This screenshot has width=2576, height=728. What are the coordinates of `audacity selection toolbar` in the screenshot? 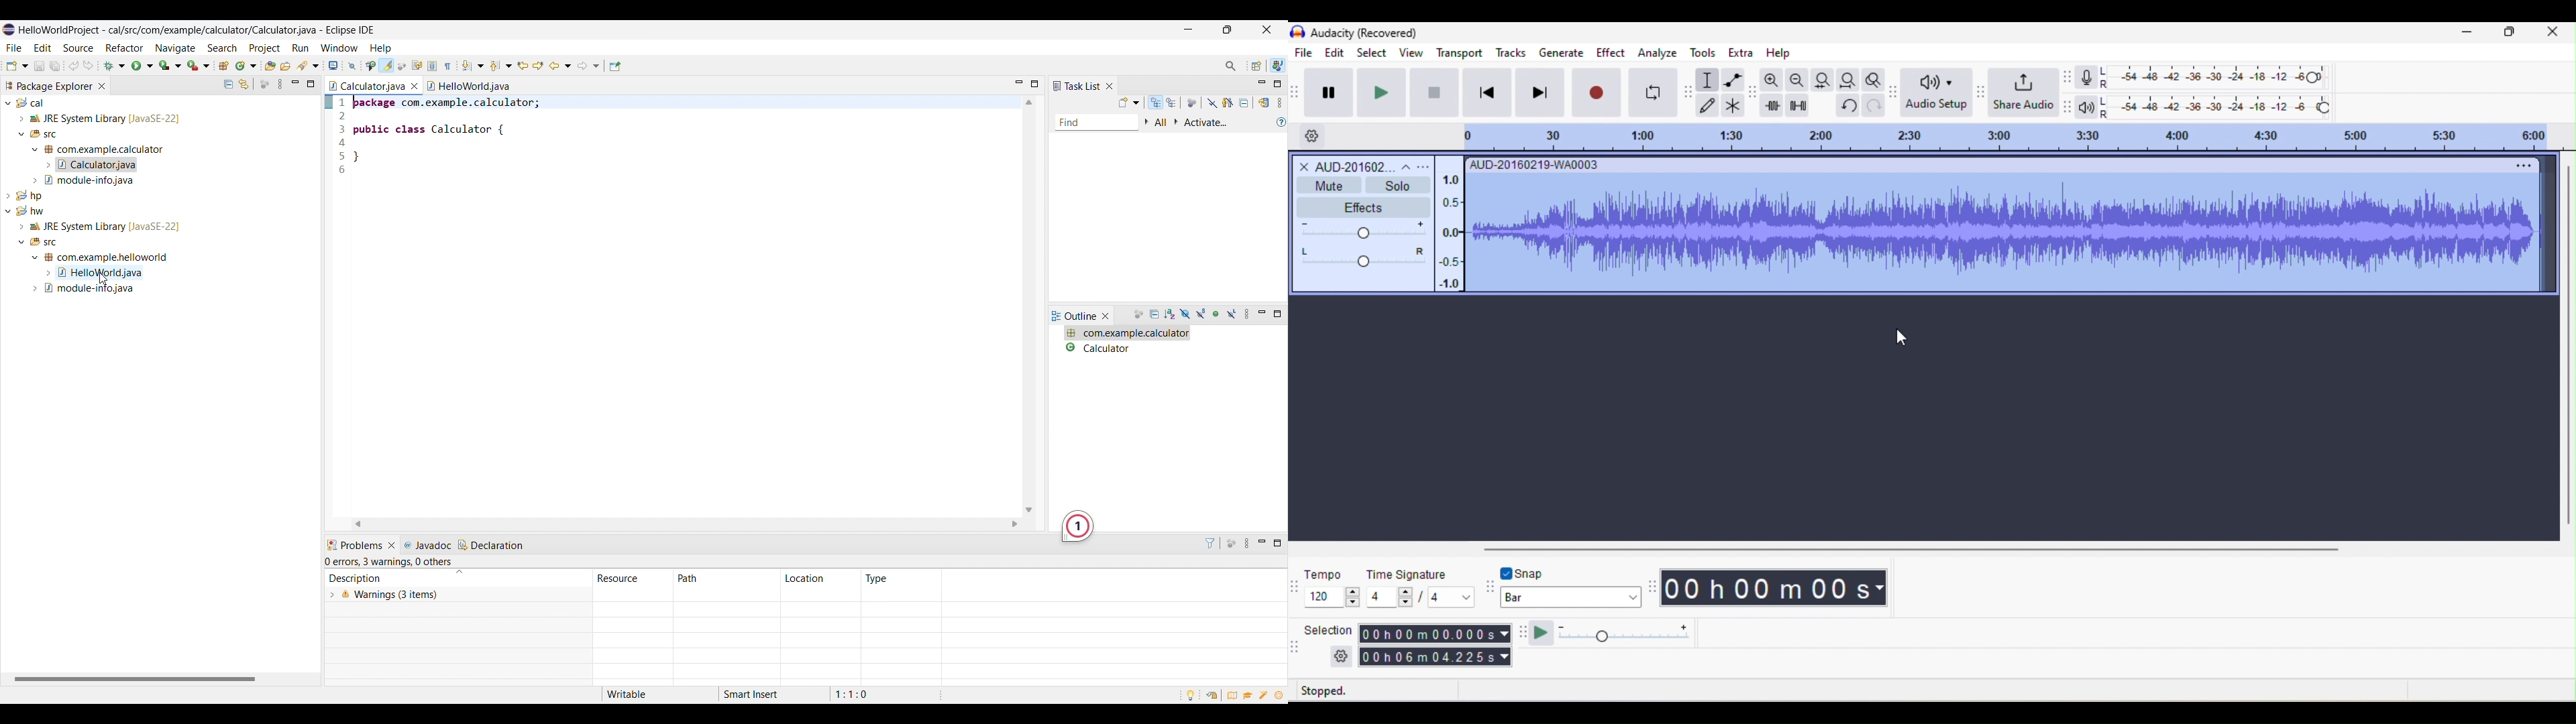 It's located at (1296, 646).